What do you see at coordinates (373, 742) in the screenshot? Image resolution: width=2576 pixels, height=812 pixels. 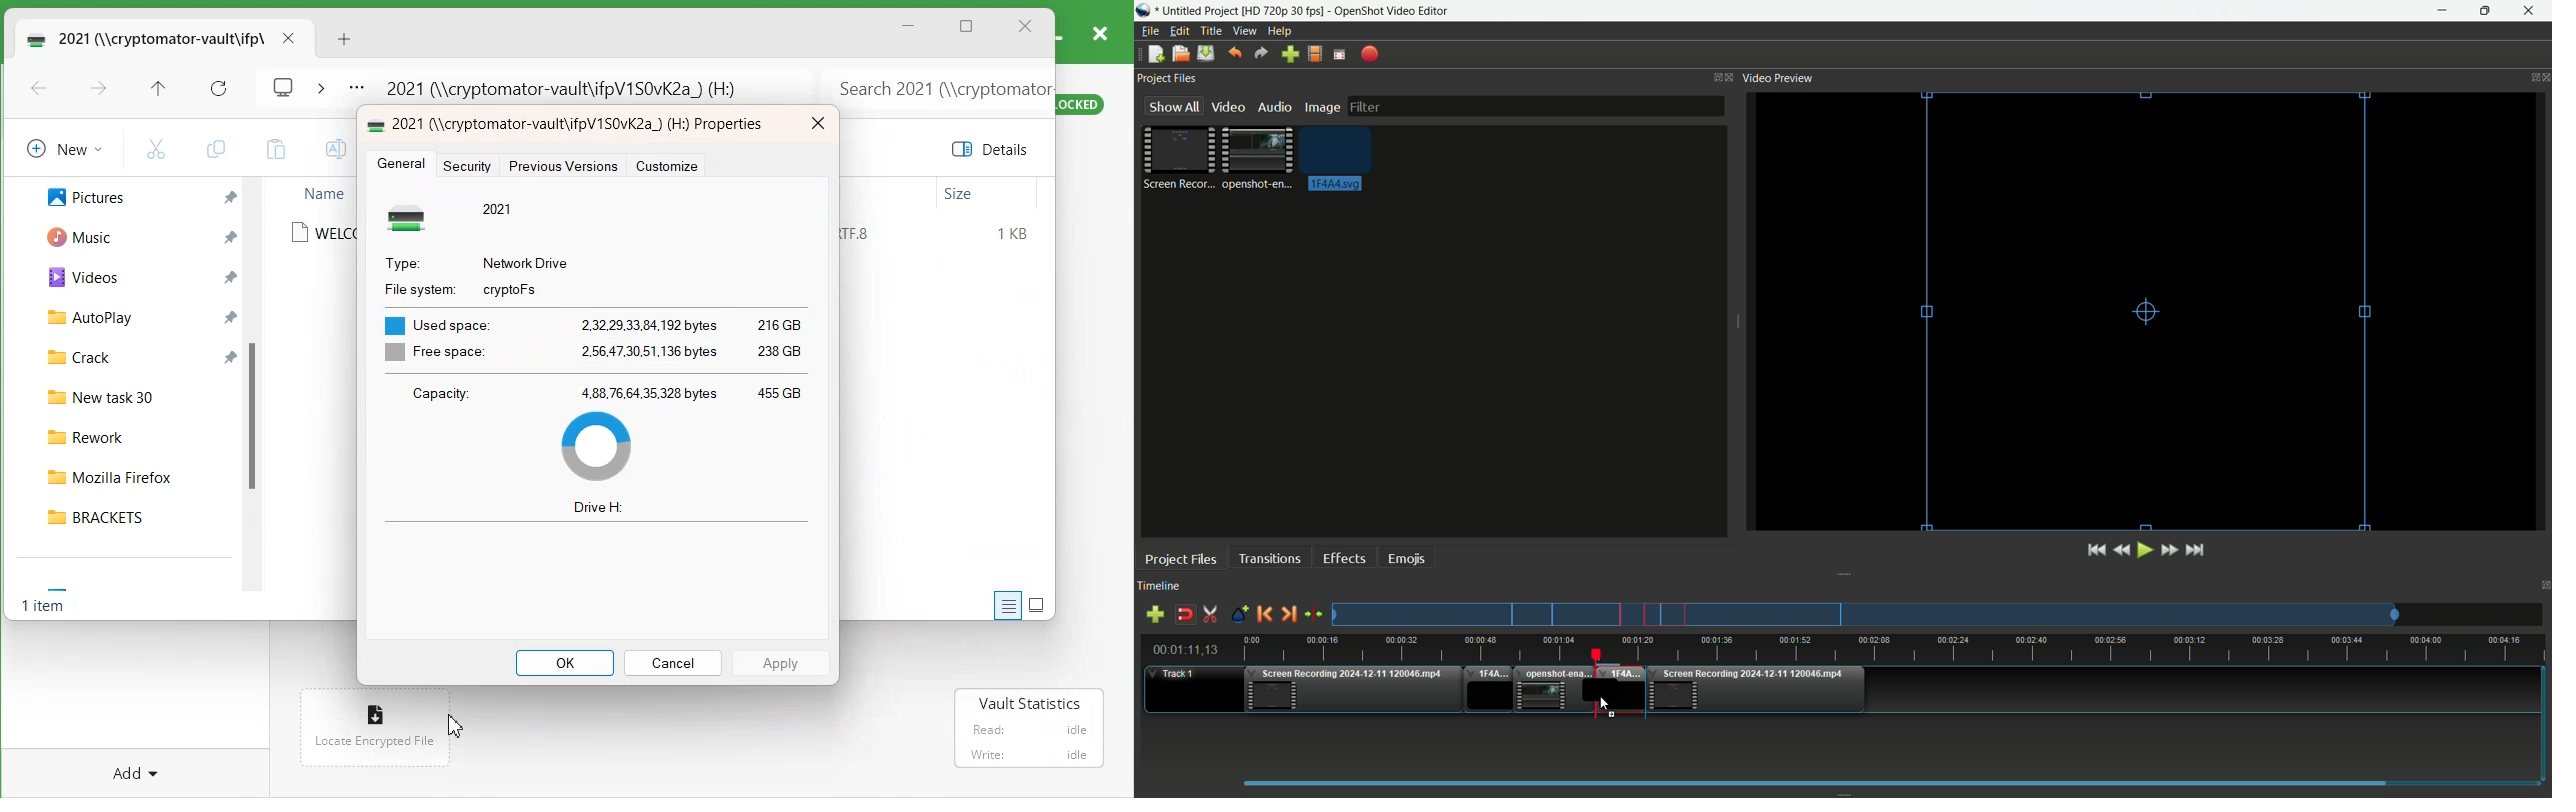 I see `Locate Encrypted File` at bounding box center [373, 742].